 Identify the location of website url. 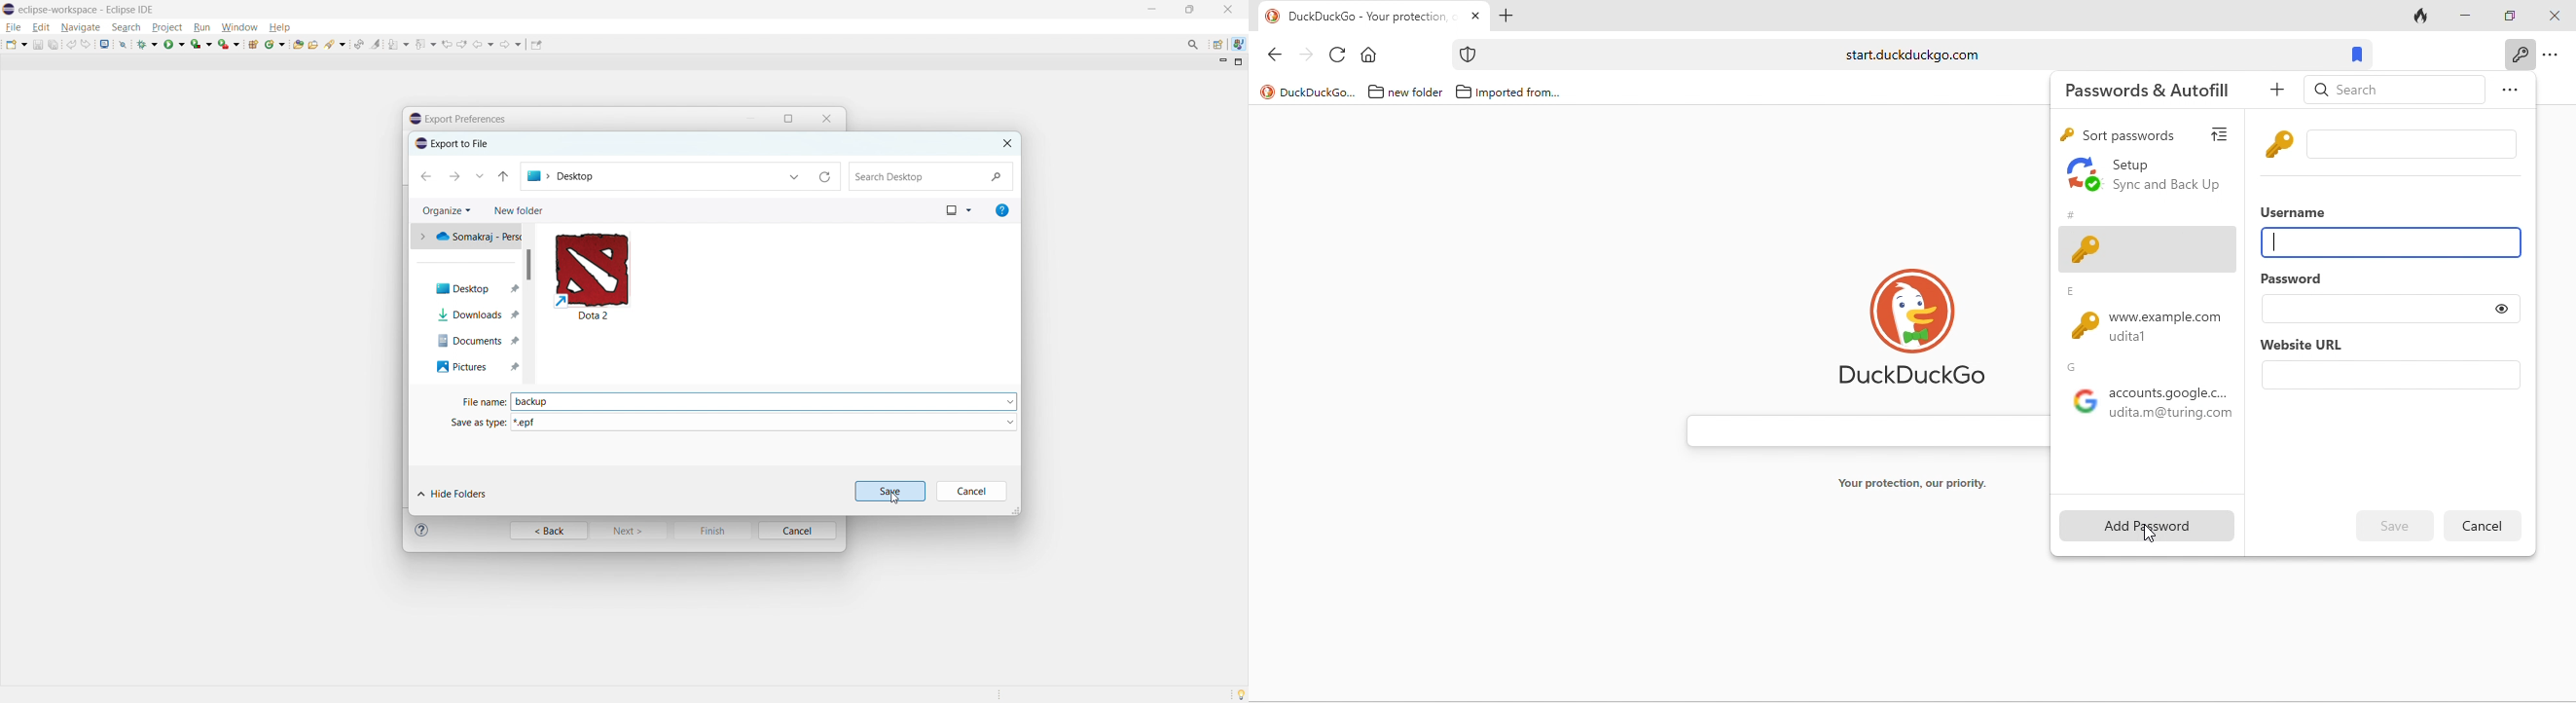
(2301, 345).